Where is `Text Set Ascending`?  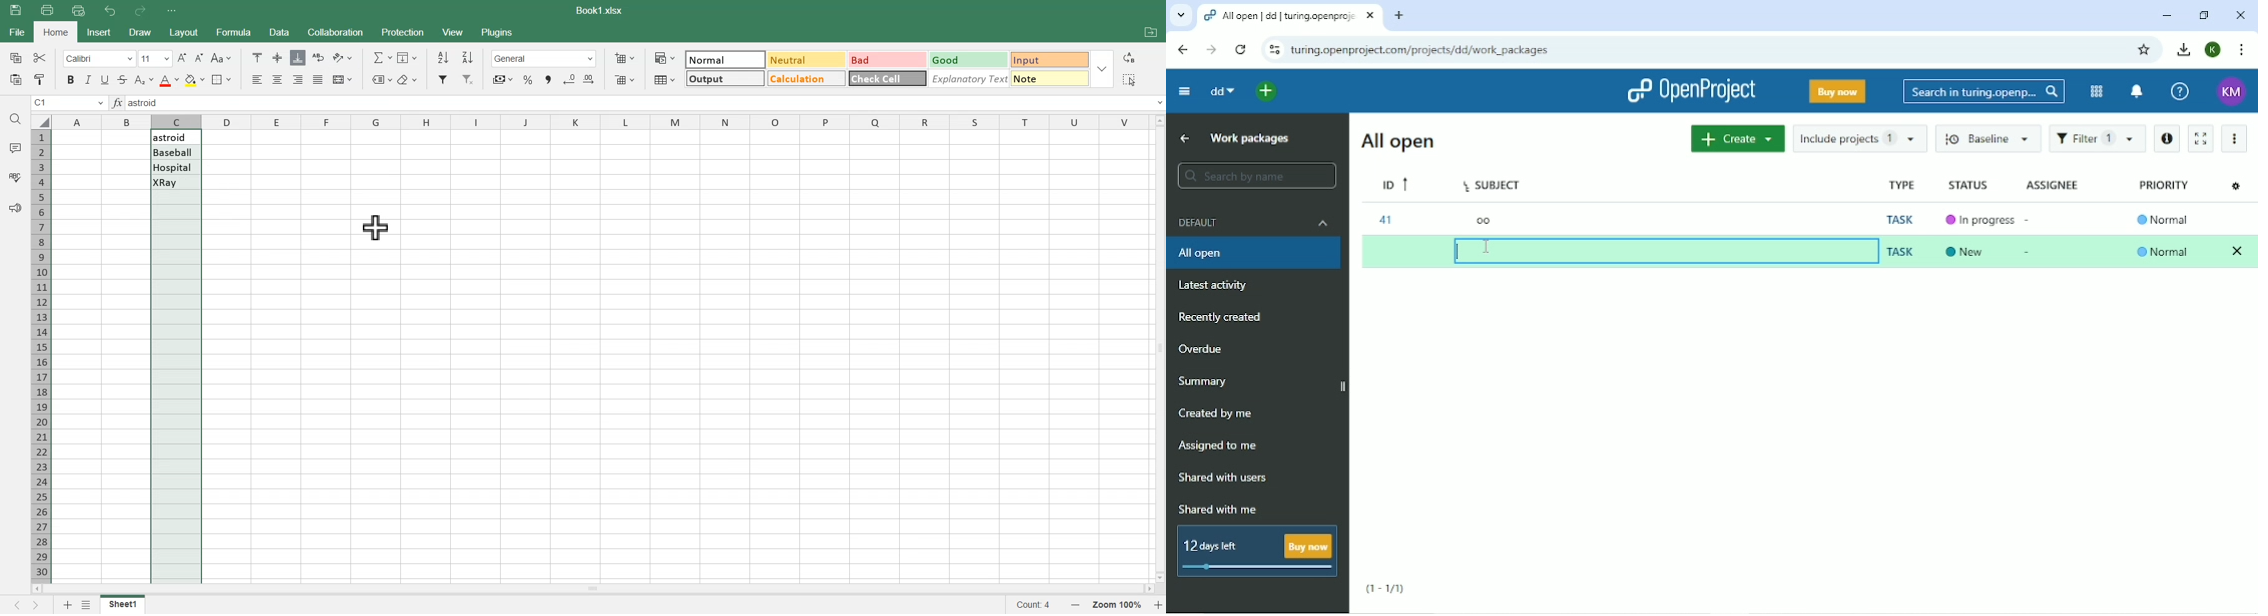
Text Set Ascending is located at coordinates (175, 160).